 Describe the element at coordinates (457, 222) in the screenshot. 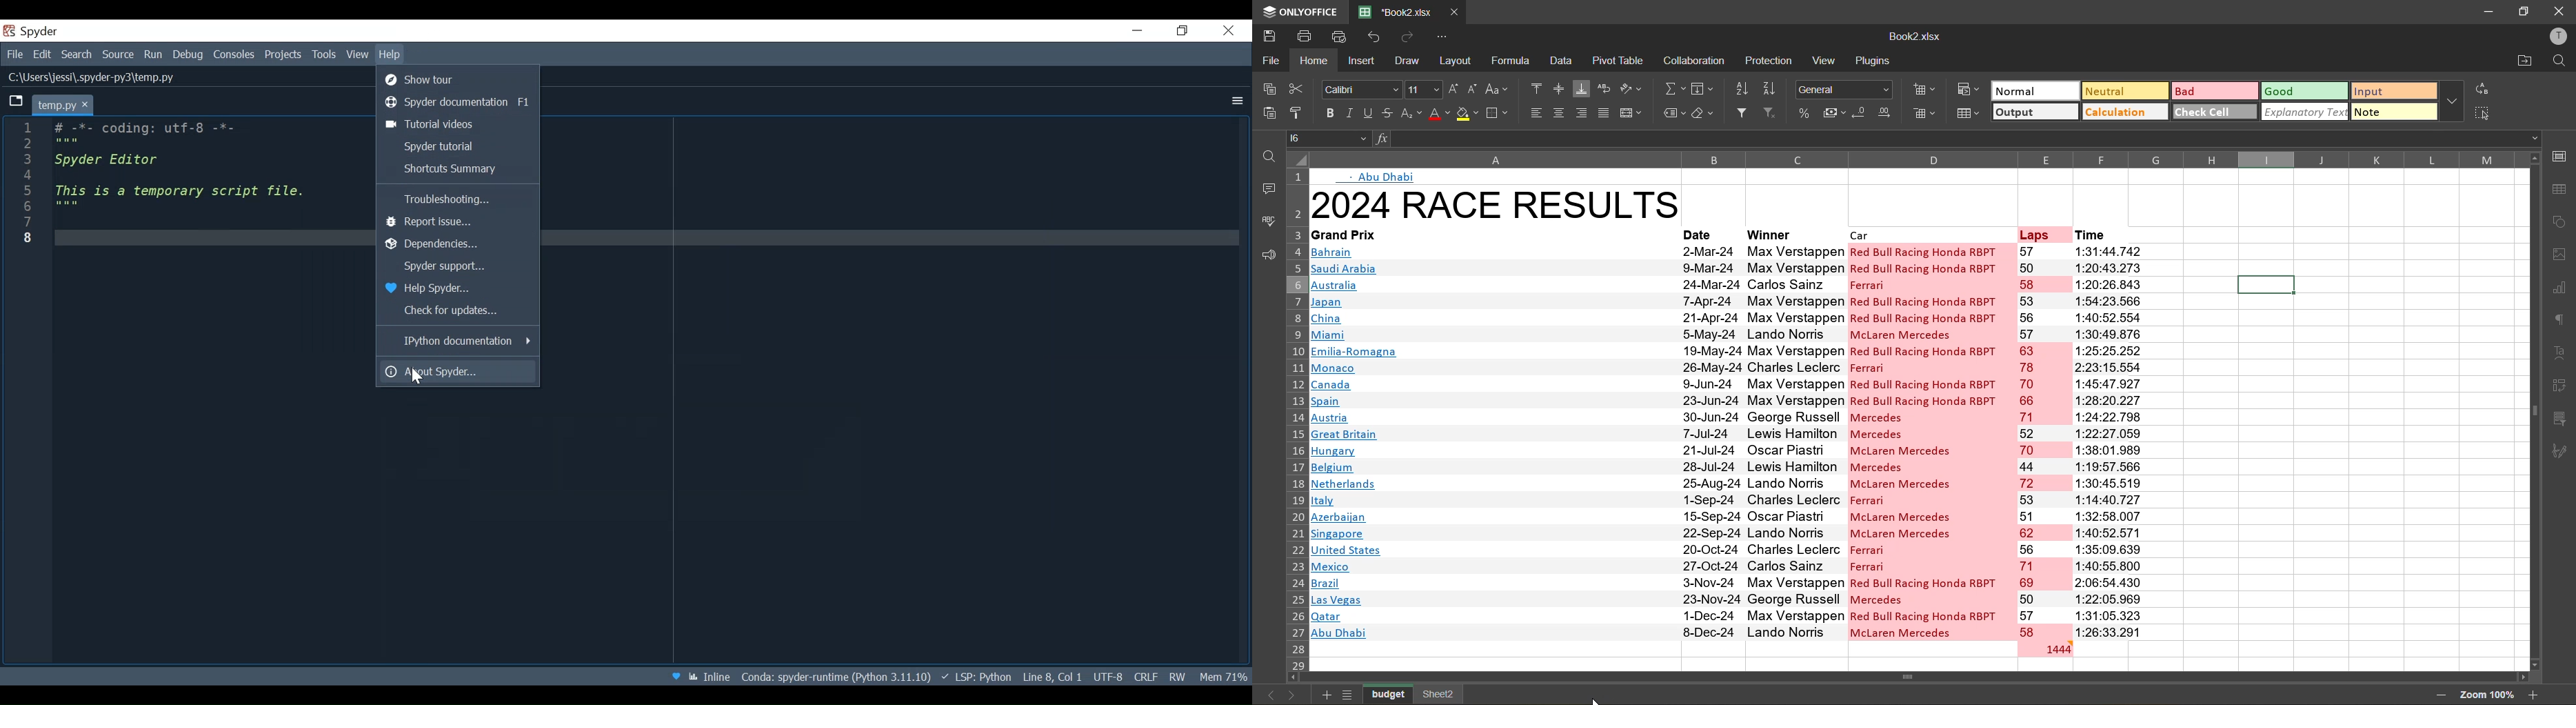

I see `Report Issue` at that location.